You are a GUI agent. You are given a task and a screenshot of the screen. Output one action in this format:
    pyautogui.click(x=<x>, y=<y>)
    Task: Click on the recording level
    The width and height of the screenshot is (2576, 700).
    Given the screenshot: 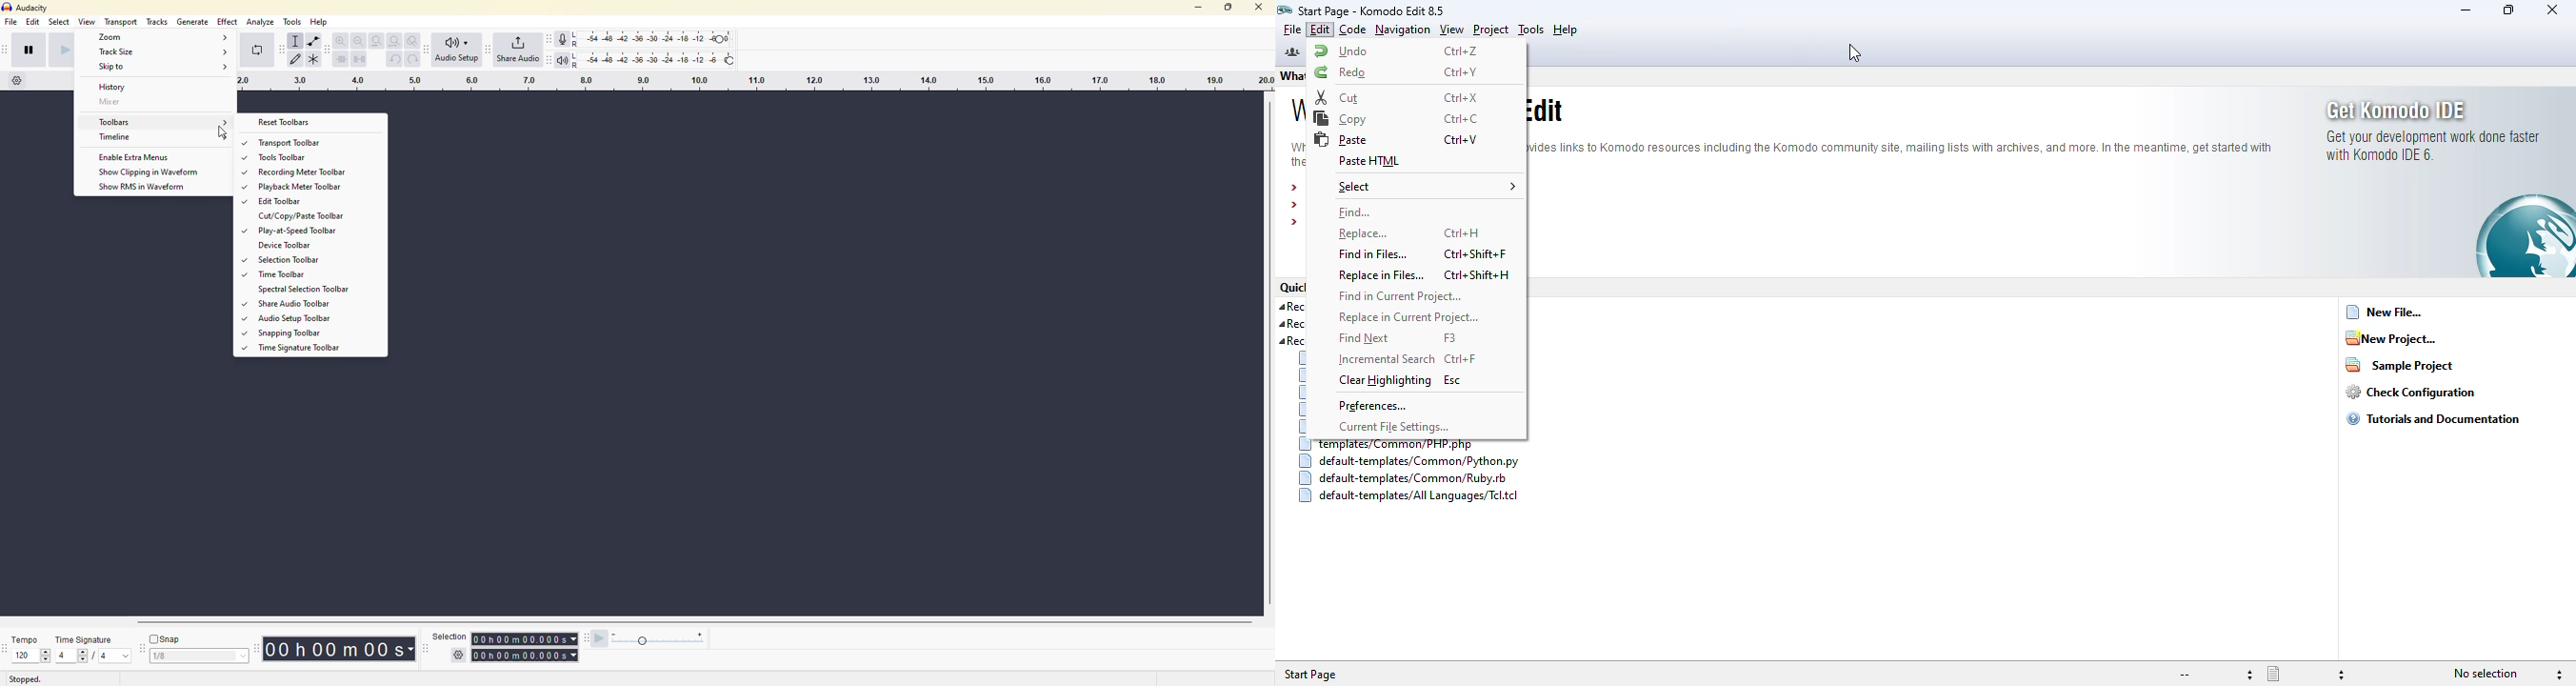 What is the action you would take?
    pyautogui.click(x=654, y=37)
    